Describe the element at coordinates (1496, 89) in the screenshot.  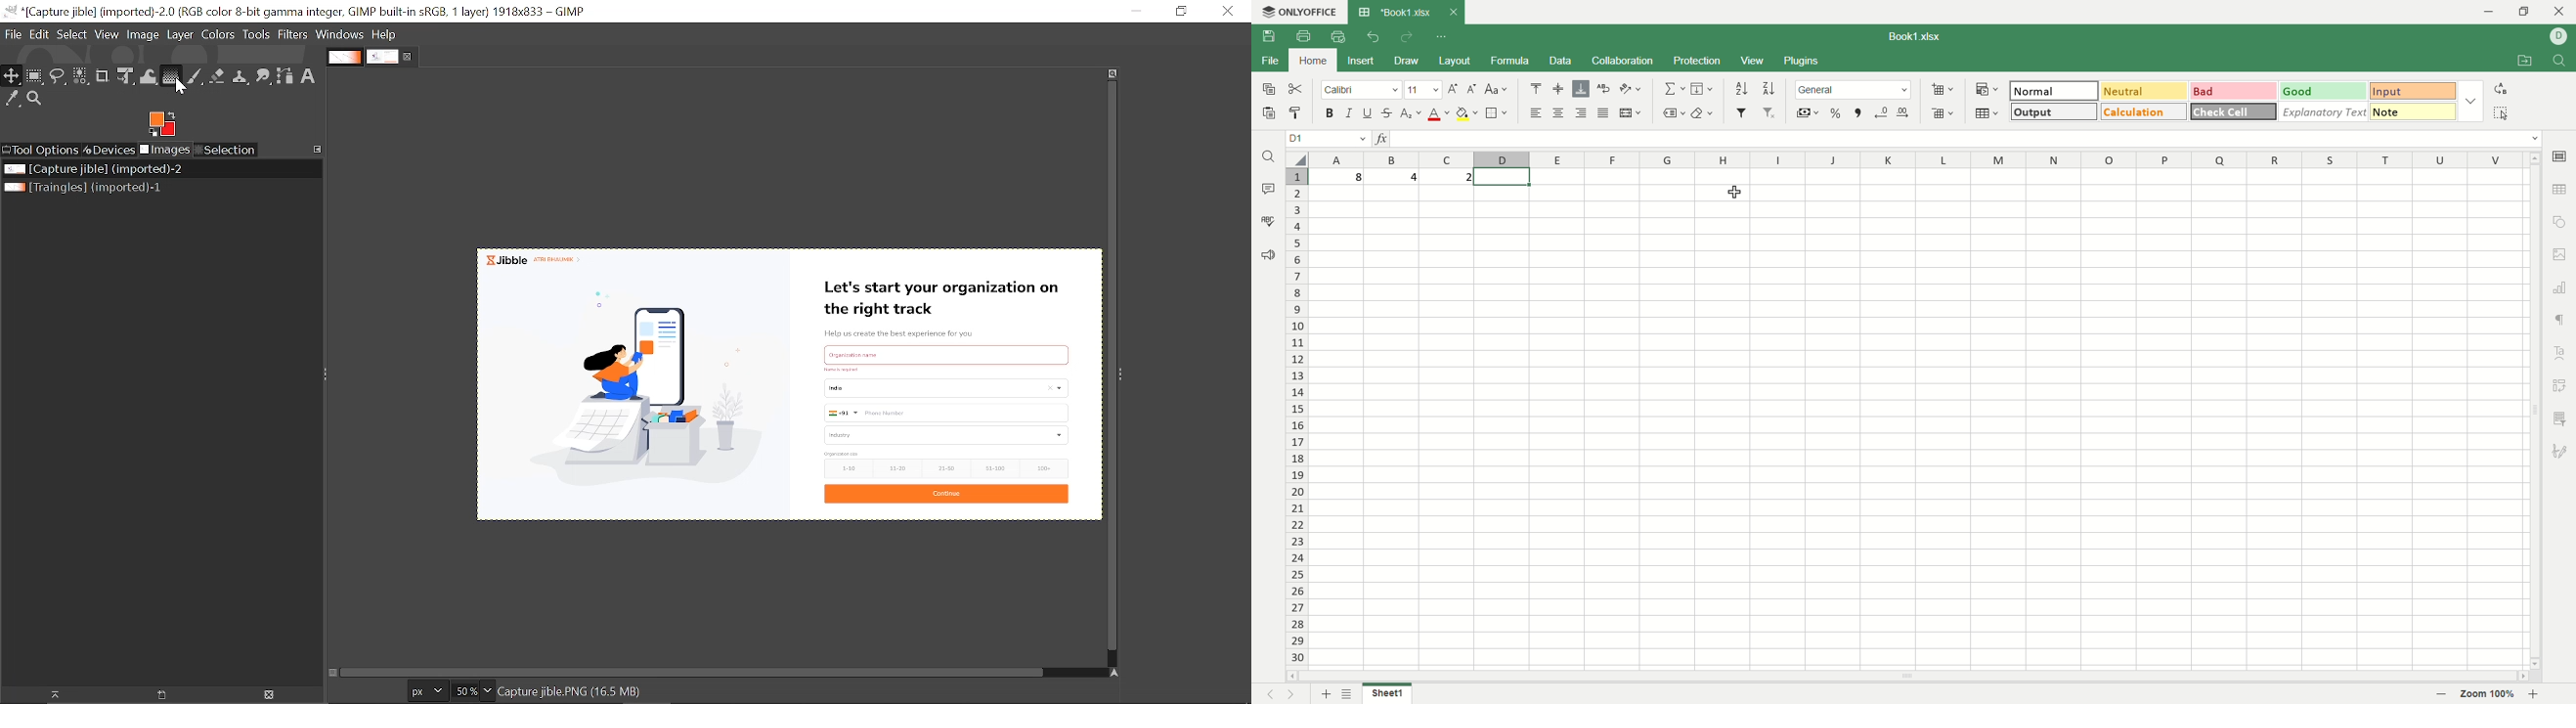
I see `change case` at that location.